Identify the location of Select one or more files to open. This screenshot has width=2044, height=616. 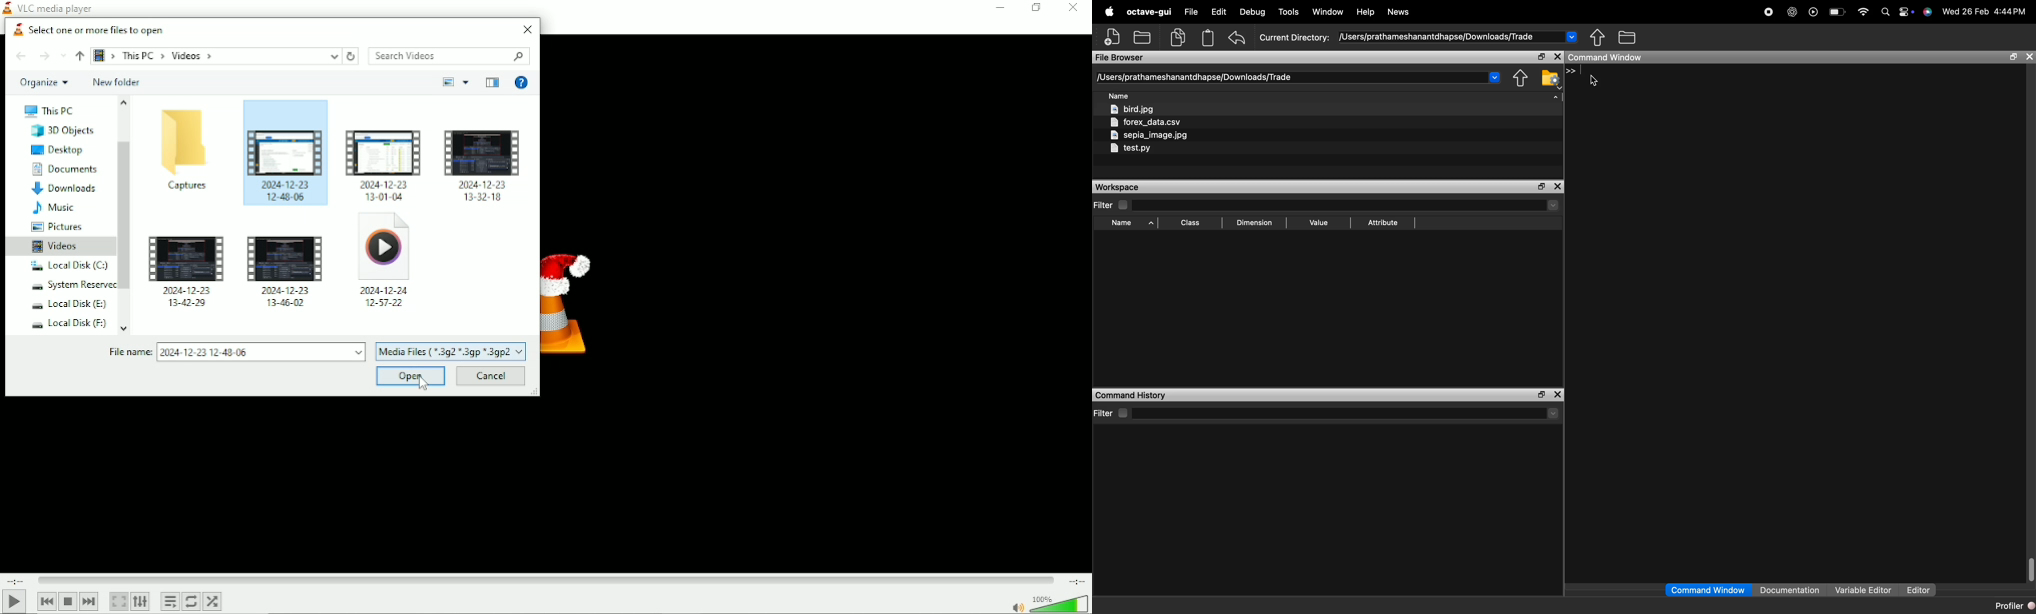
(85, 28).